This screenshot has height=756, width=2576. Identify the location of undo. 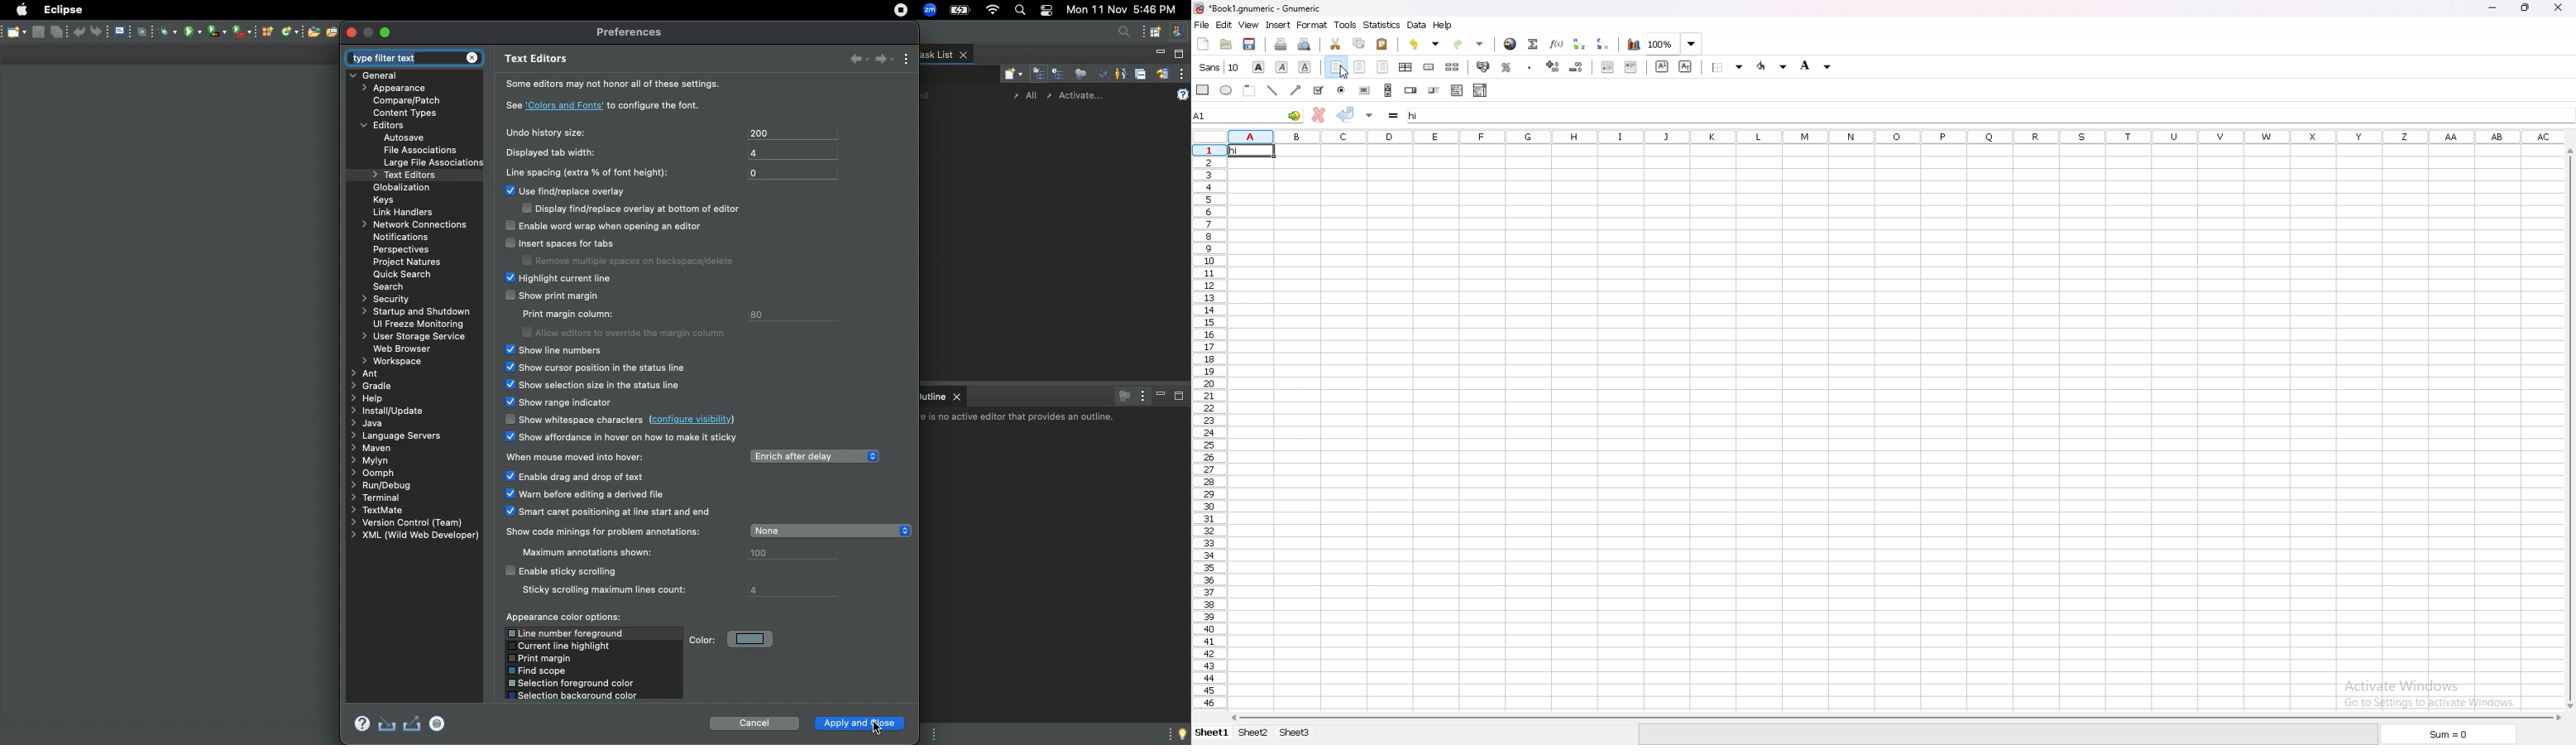
(1424, 44).